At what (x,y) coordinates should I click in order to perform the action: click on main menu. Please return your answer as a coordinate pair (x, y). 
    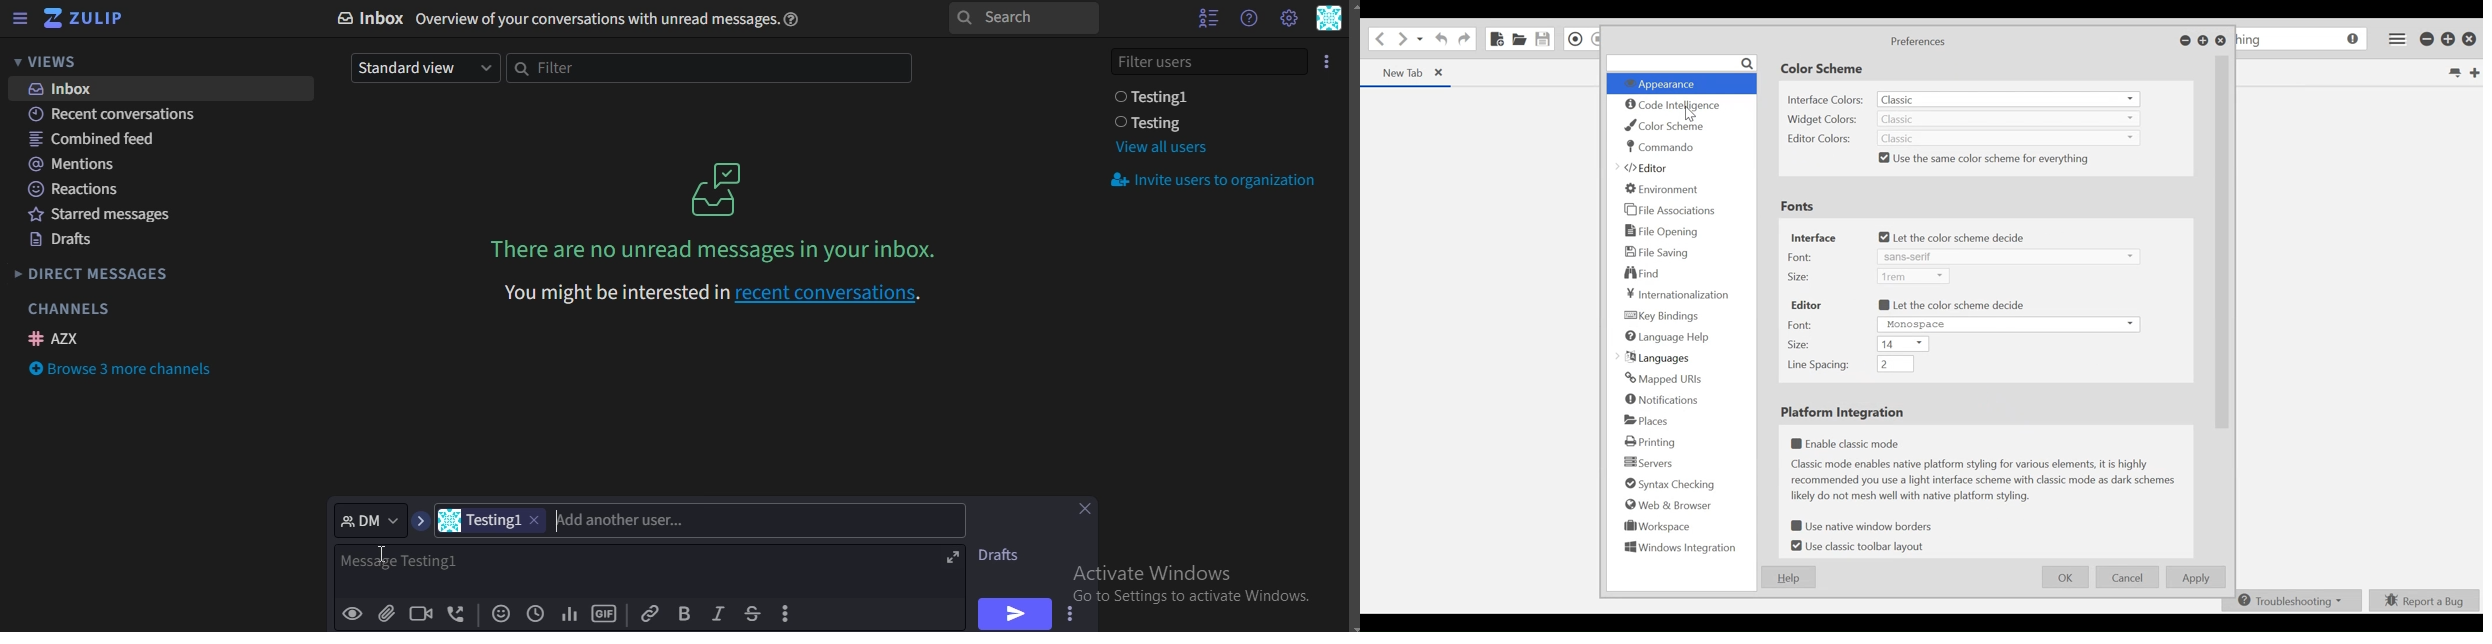
    Looking at the image, I should click on (1288, 18).